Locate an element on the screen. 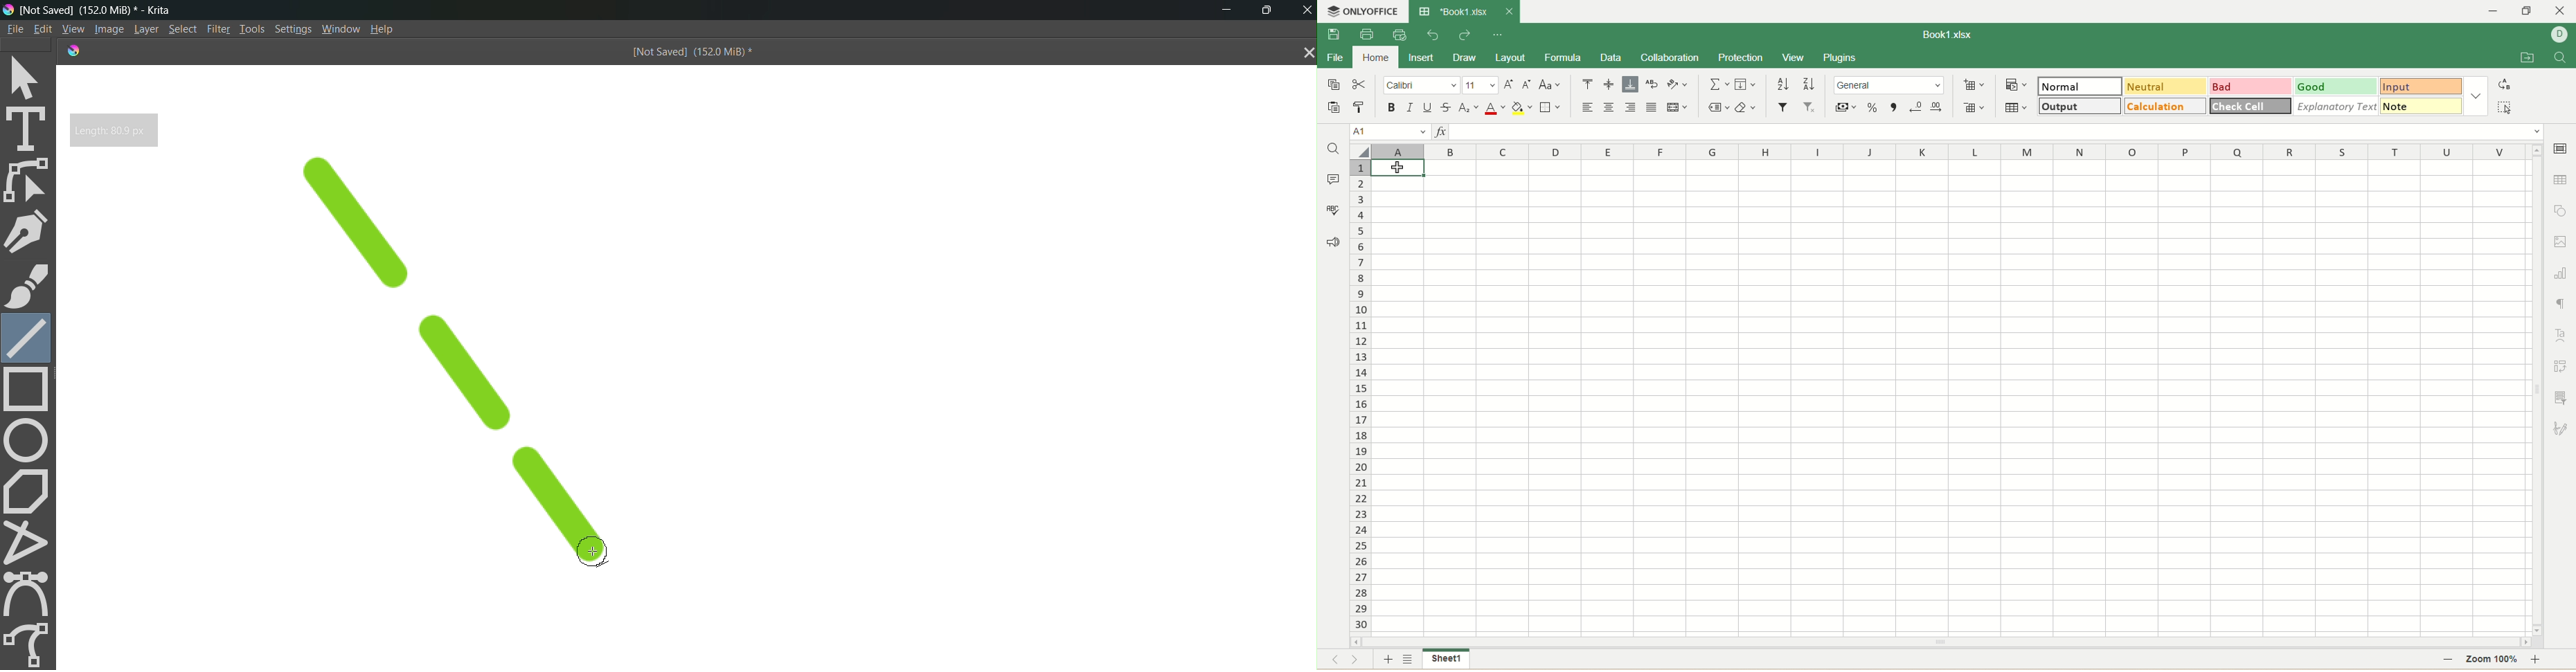  comma style is located at coordinates (1894, 107).